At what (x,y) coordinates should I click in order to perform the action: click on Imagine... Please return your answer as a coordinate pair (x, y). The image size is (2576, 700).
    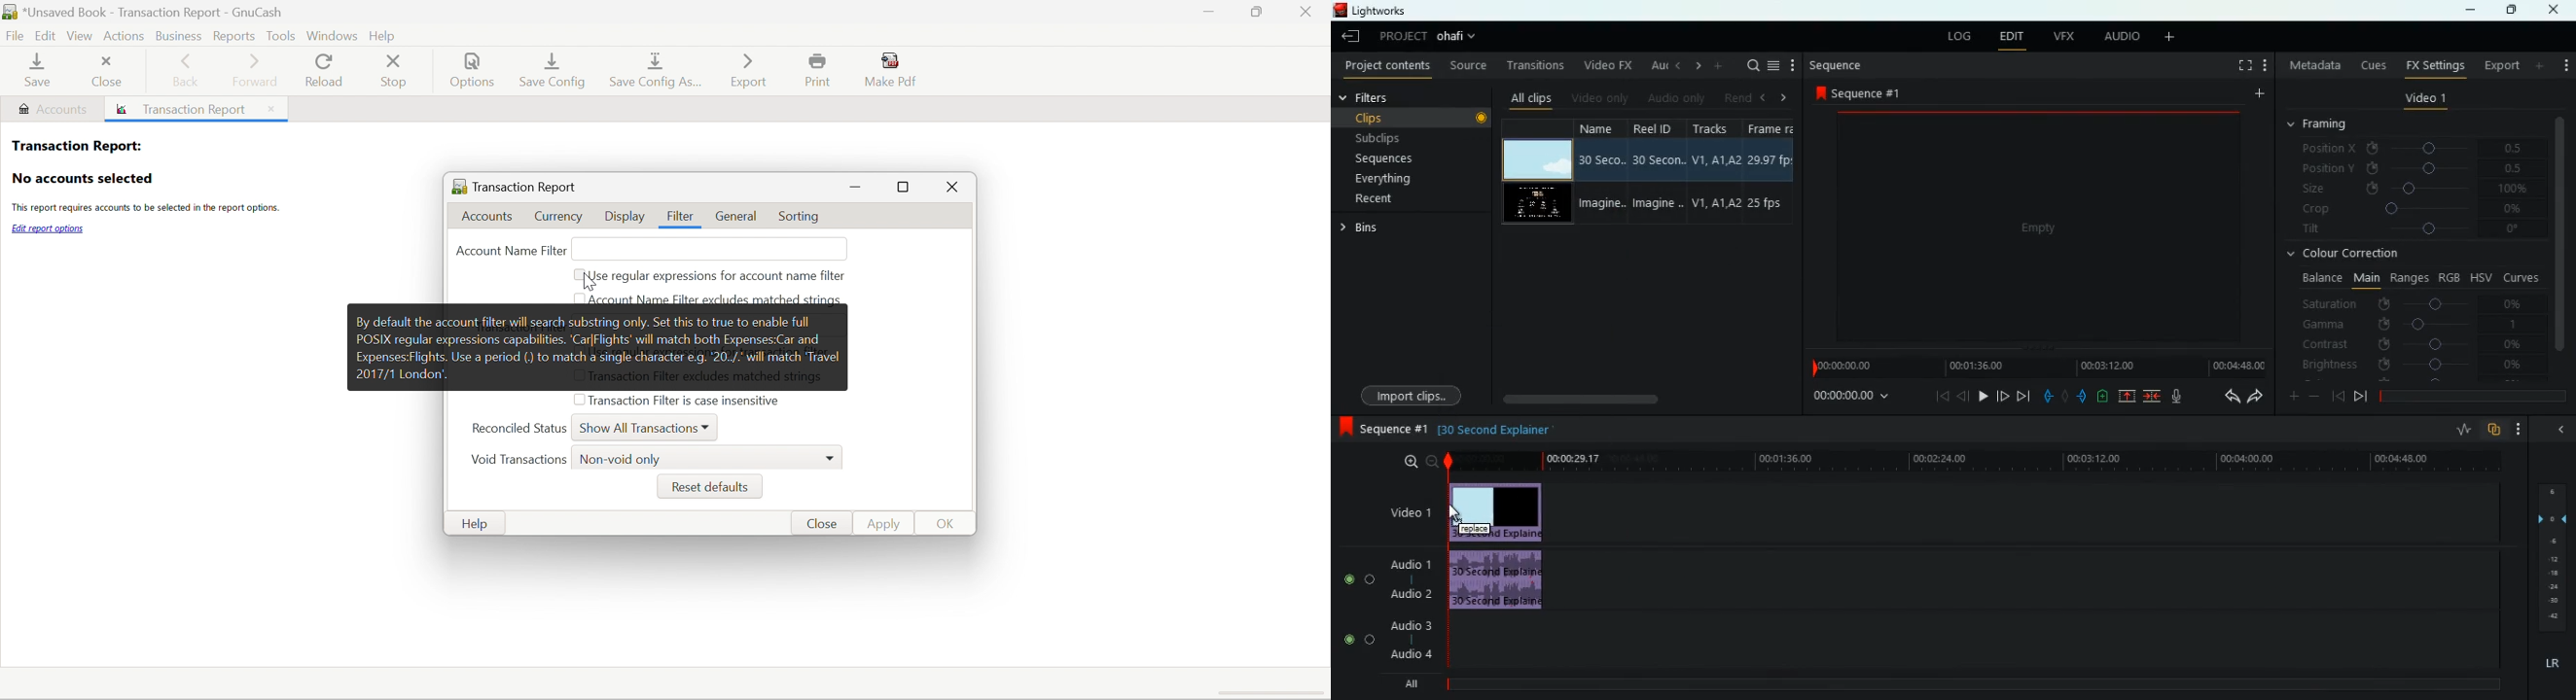
    Looking at the image, I should click on (1603, 204).